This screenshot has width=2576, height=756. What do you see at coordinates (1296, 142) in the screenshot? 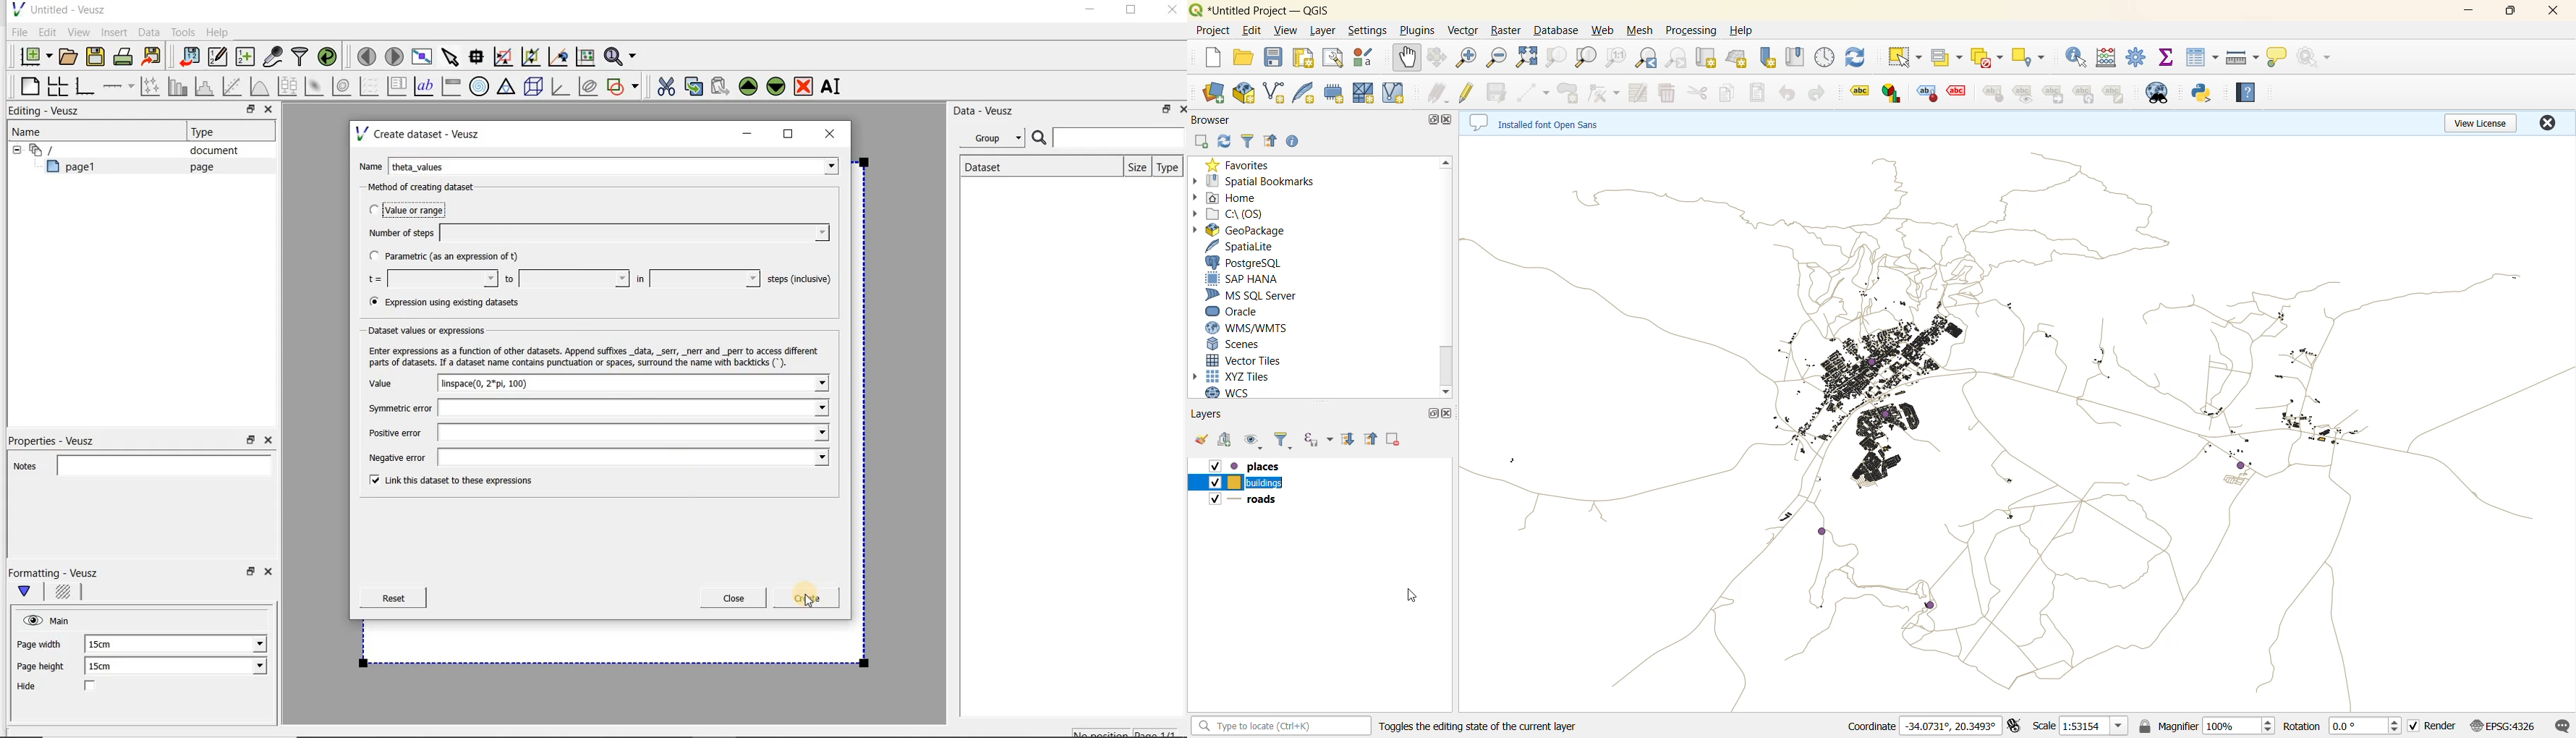
I see `enable/disable properties` at bounding box center [1296, 142].